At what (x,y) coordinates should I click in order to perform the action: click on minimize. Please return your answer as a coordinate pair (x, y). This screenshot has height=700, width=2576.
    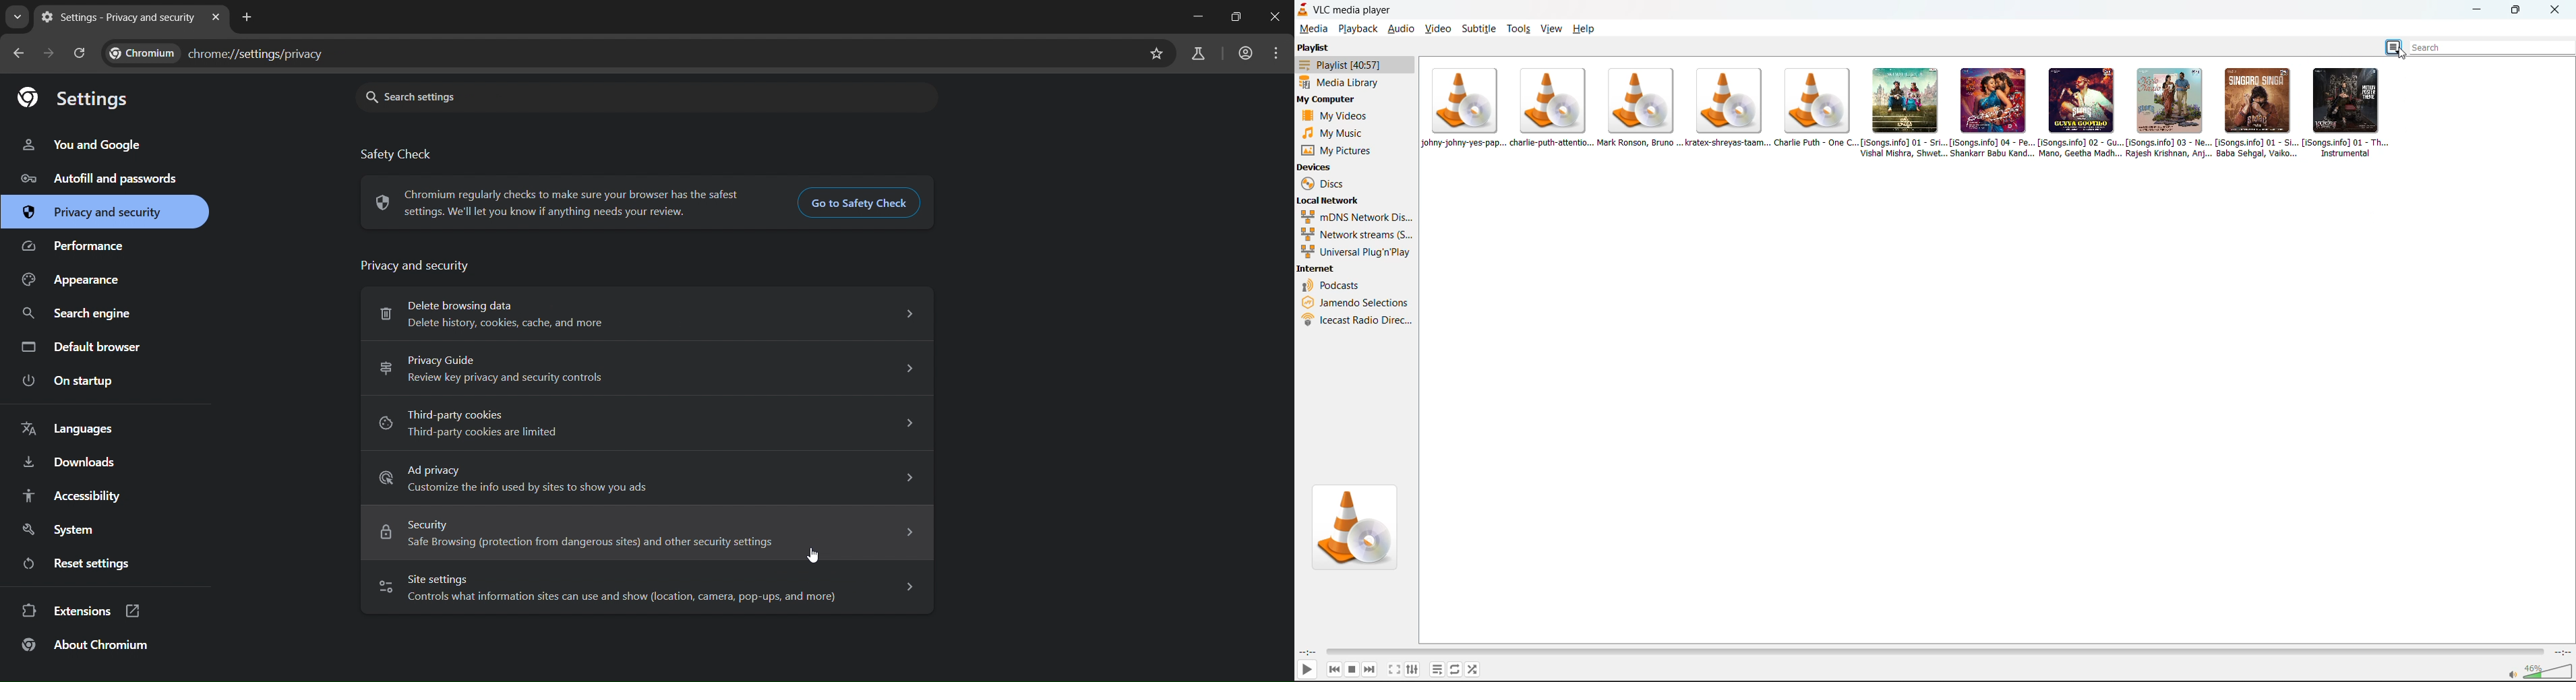
    Looking at the image, I should click on (1193, 18).